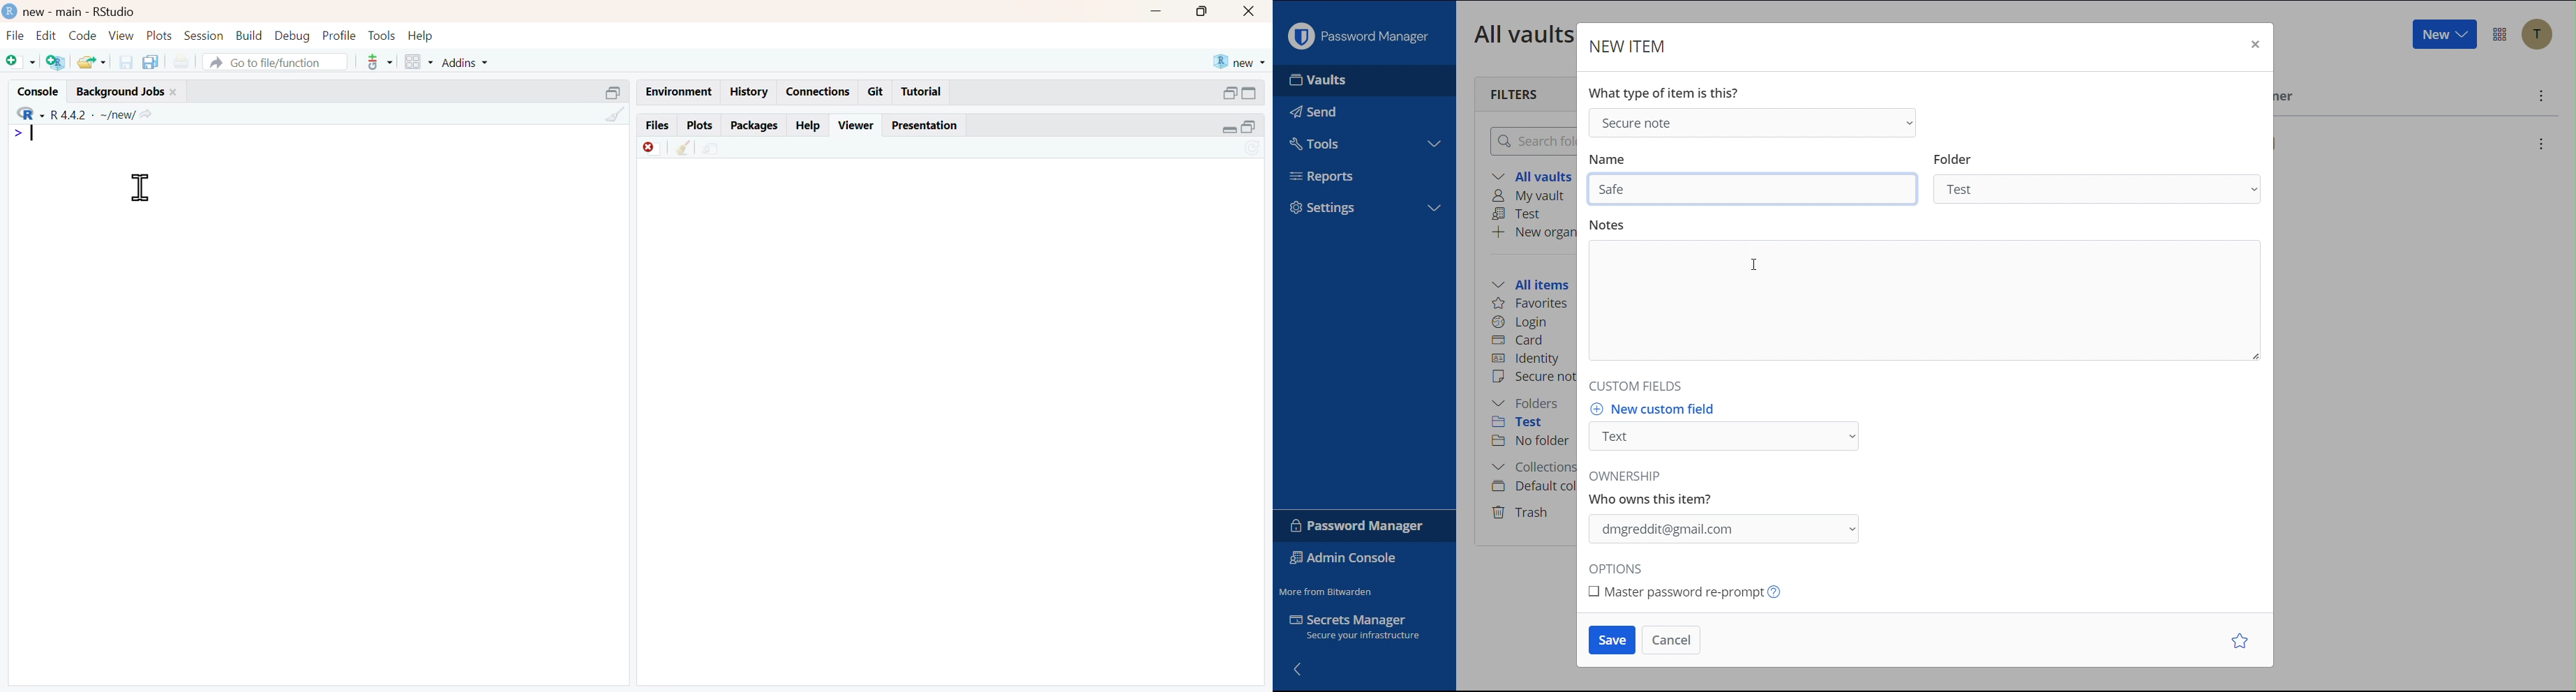 This screenshot has width=2576, height=700. What do you see at coordinates (79, 11) in the screenshot?
I see `D new - main - RStudio` at bounding box center [79, 11].